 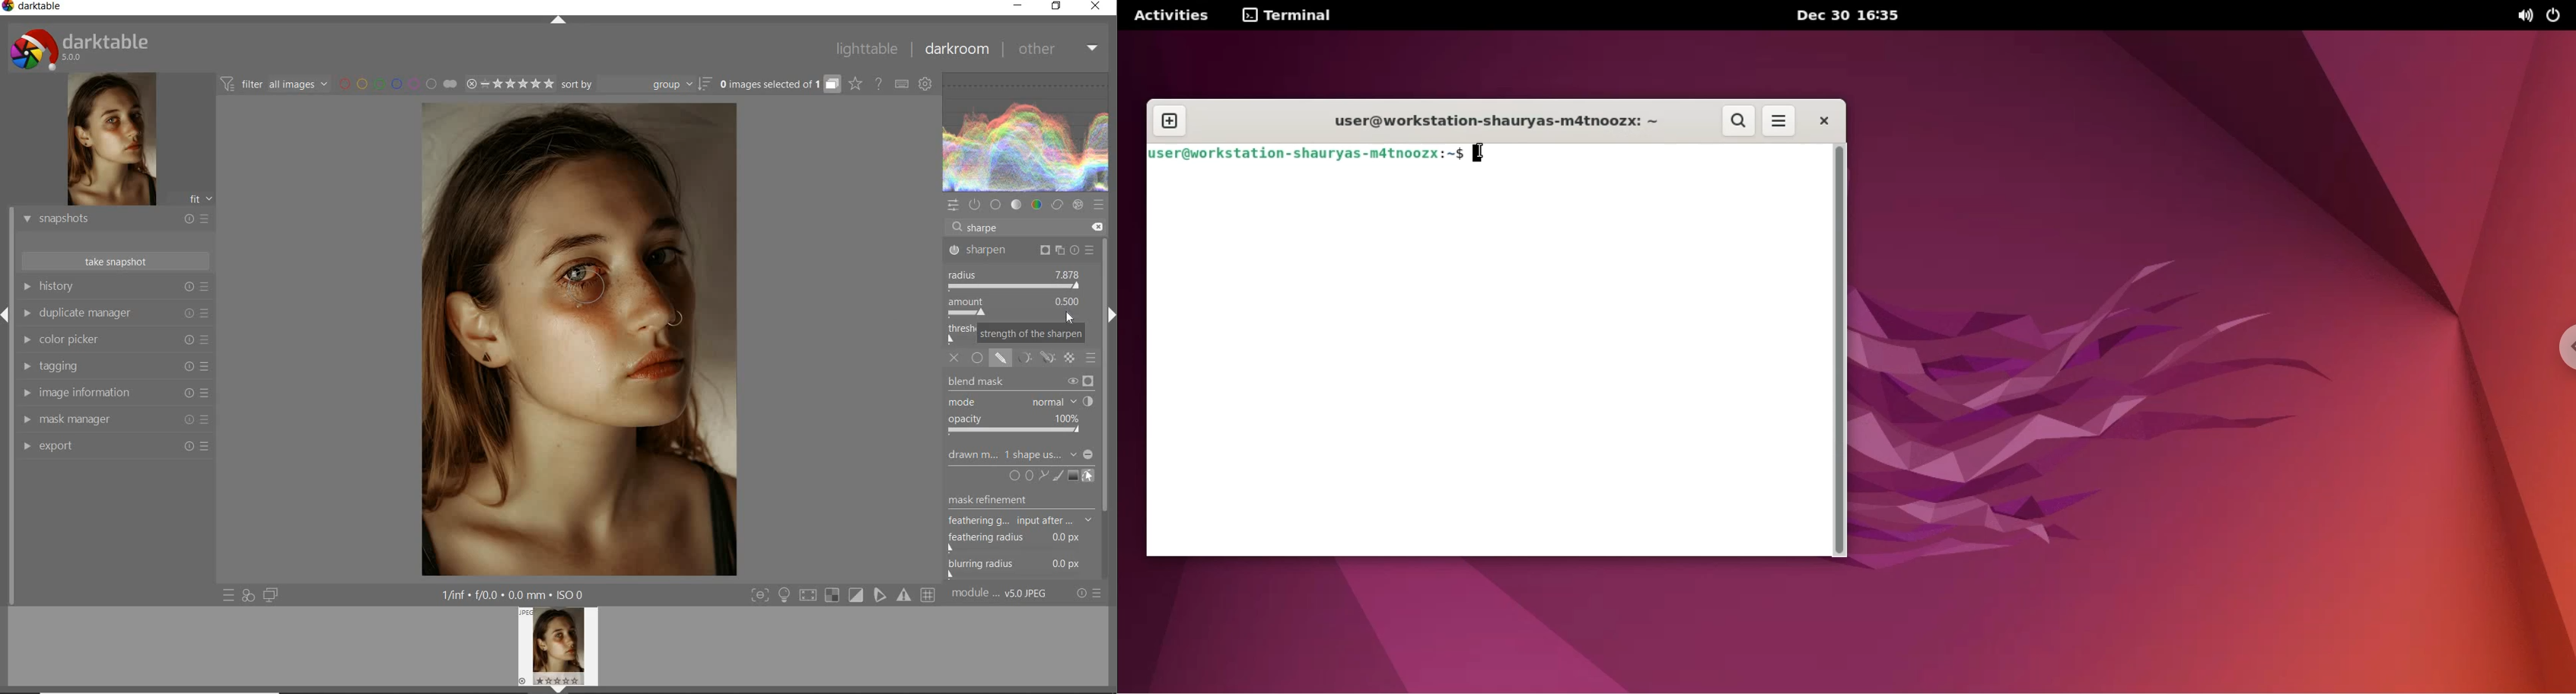 What do you see at coordinates (562, 648) in the screenshot?
I see `IMAGE` at bounding box center [562, 648].